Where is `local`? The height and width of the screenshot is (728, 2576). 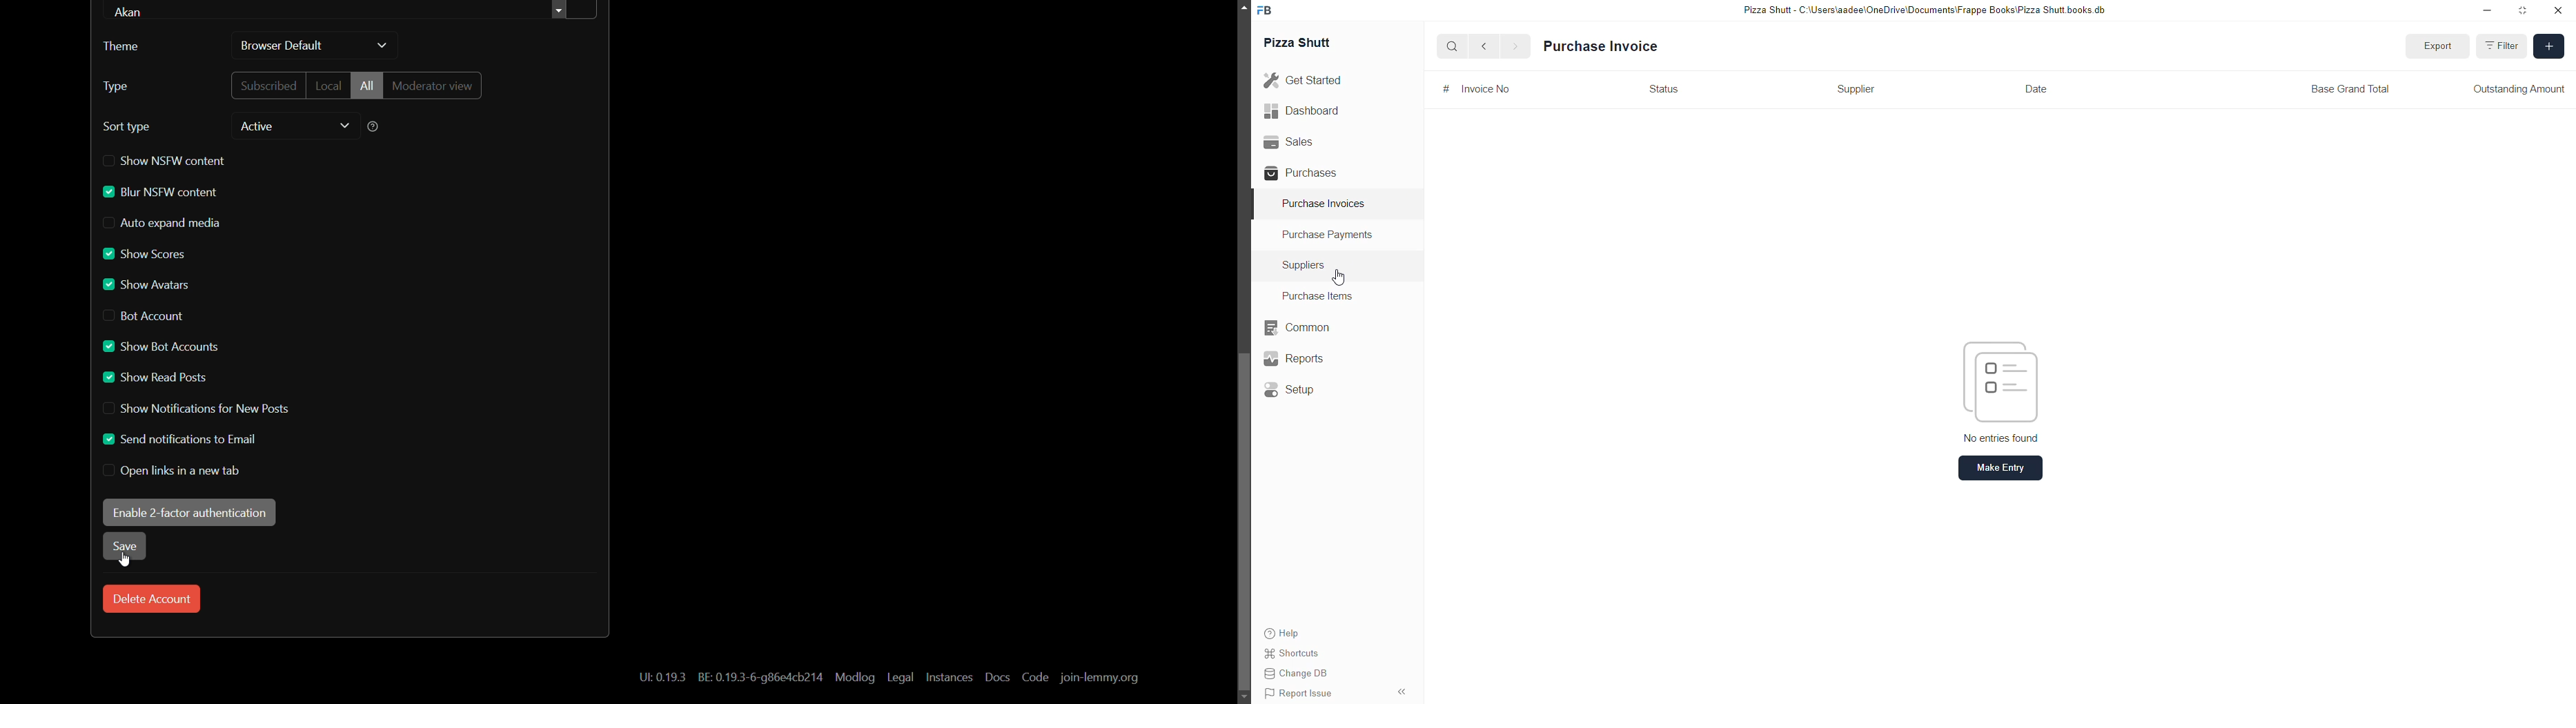
local is located at coordinates (327, 85).